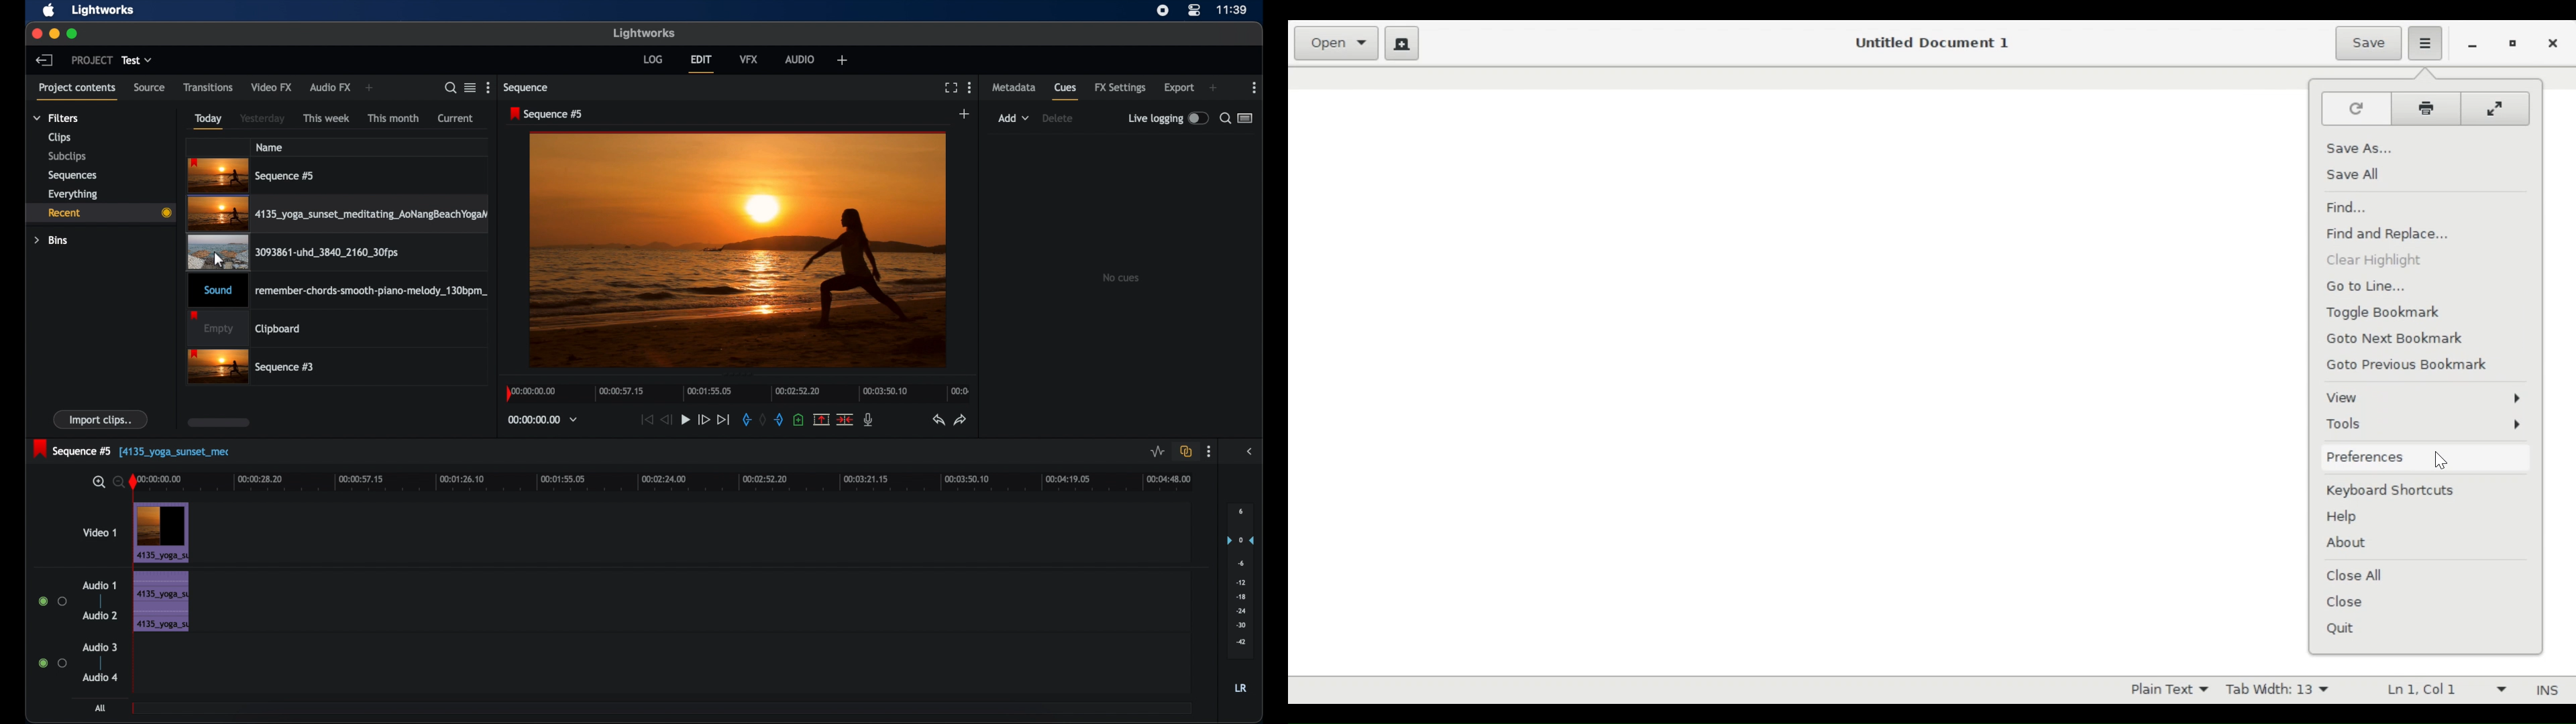  Describe the element at coordinates (100, 585) in the screenshot. I see `audio 1` at that location.